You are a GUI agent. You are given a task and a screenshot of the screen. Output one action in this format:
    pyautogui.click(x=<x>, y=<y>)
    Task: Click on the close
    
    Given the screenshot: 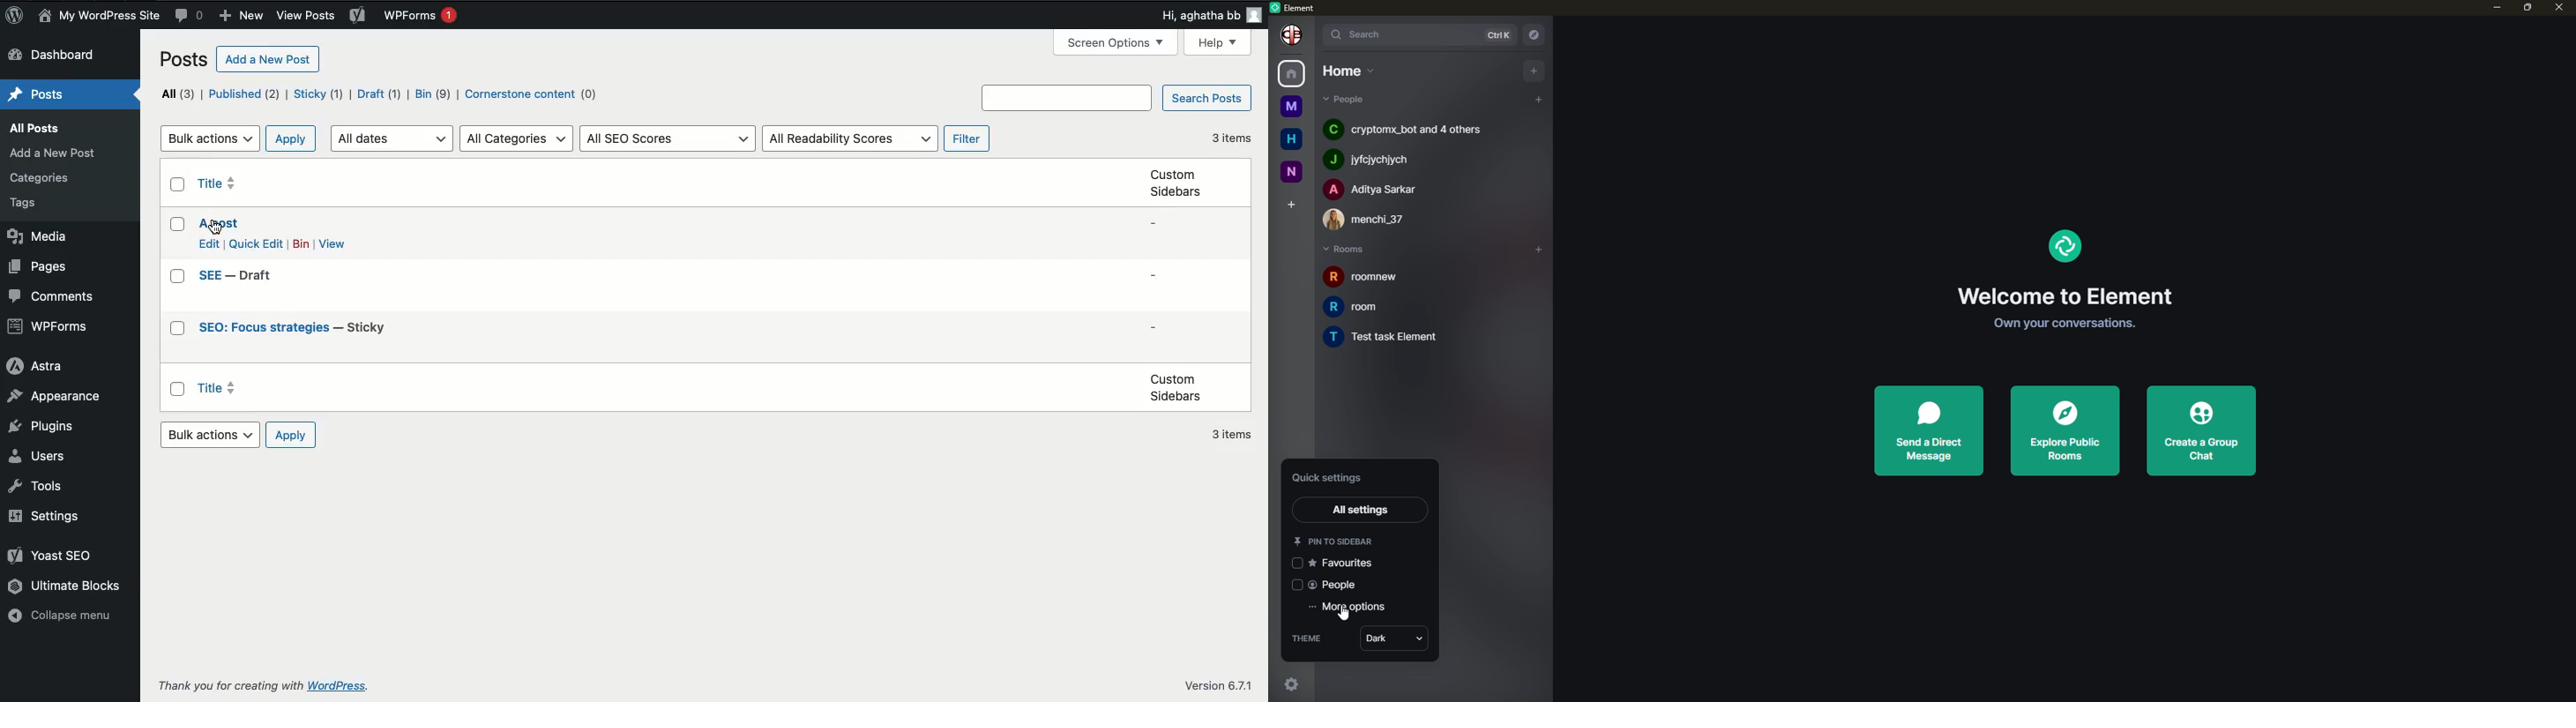 What is the action you would take?
    pyautogui.click(x=2559, y=8)
    